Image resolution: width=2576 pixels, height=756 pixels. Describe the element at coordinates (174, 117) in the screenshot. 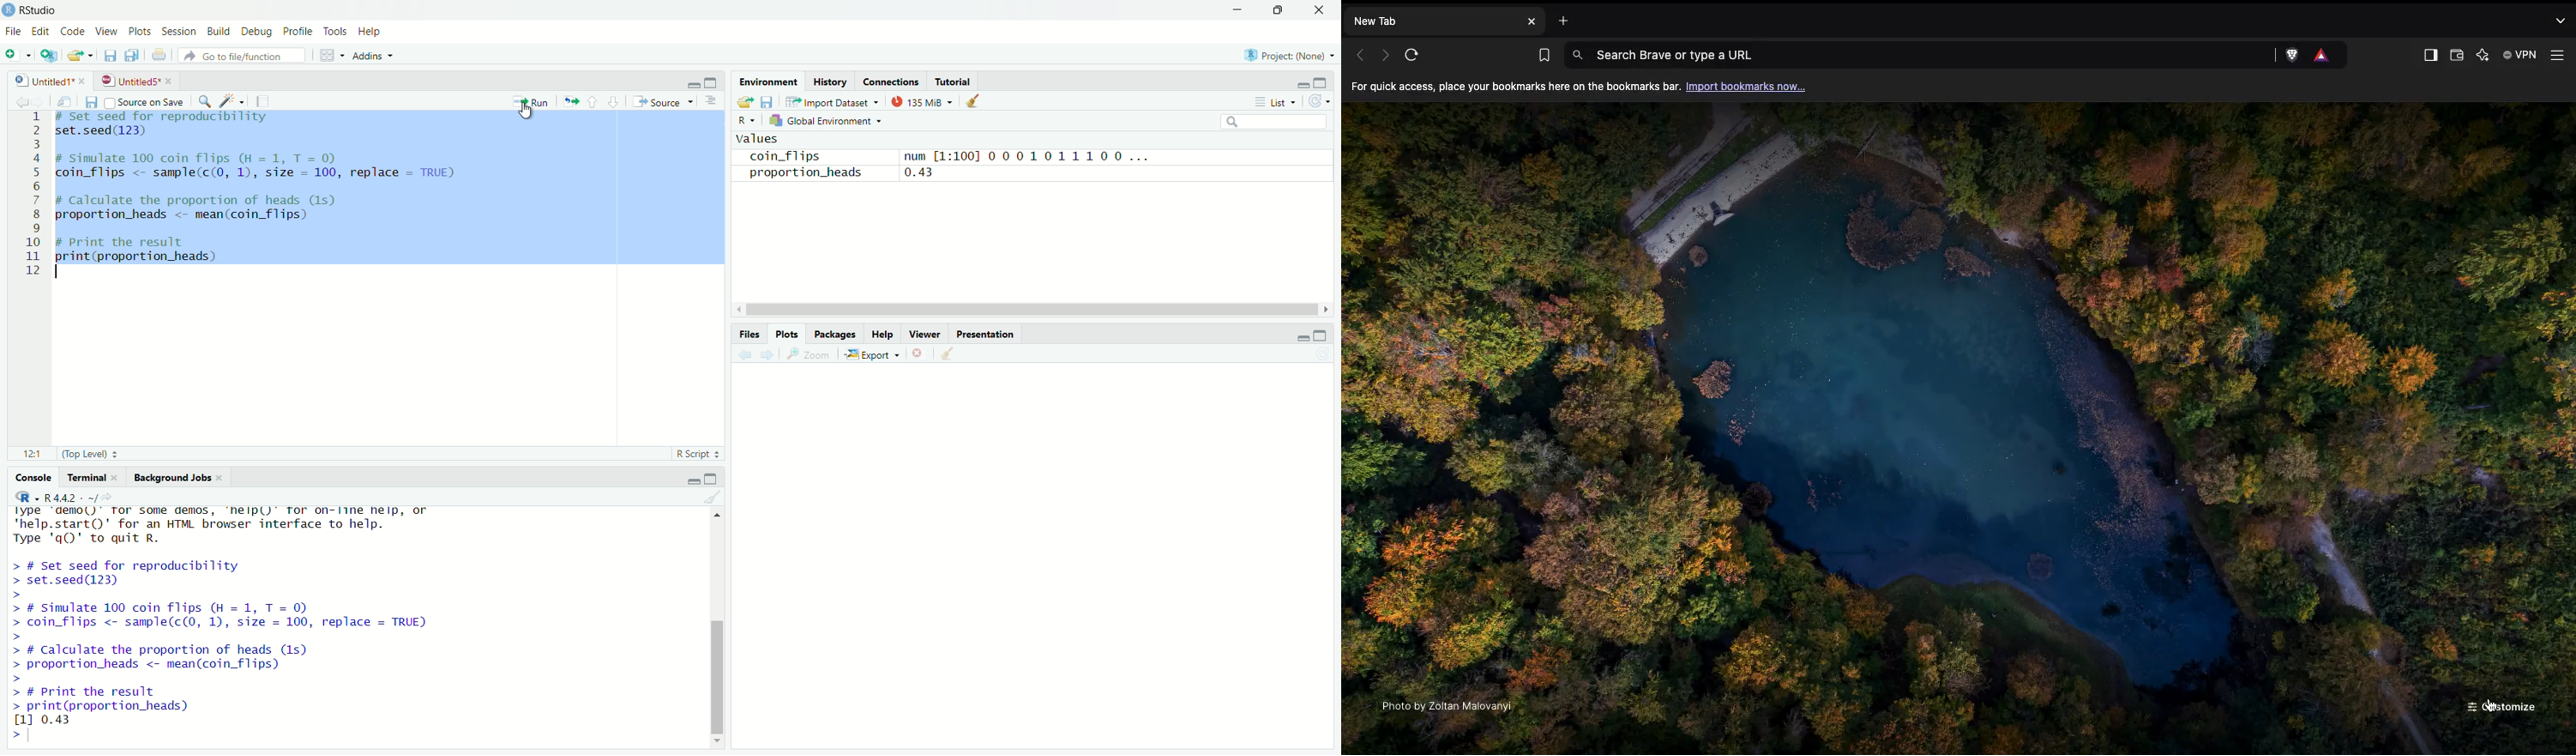

I see `# set seed for reproducibility` at that location.